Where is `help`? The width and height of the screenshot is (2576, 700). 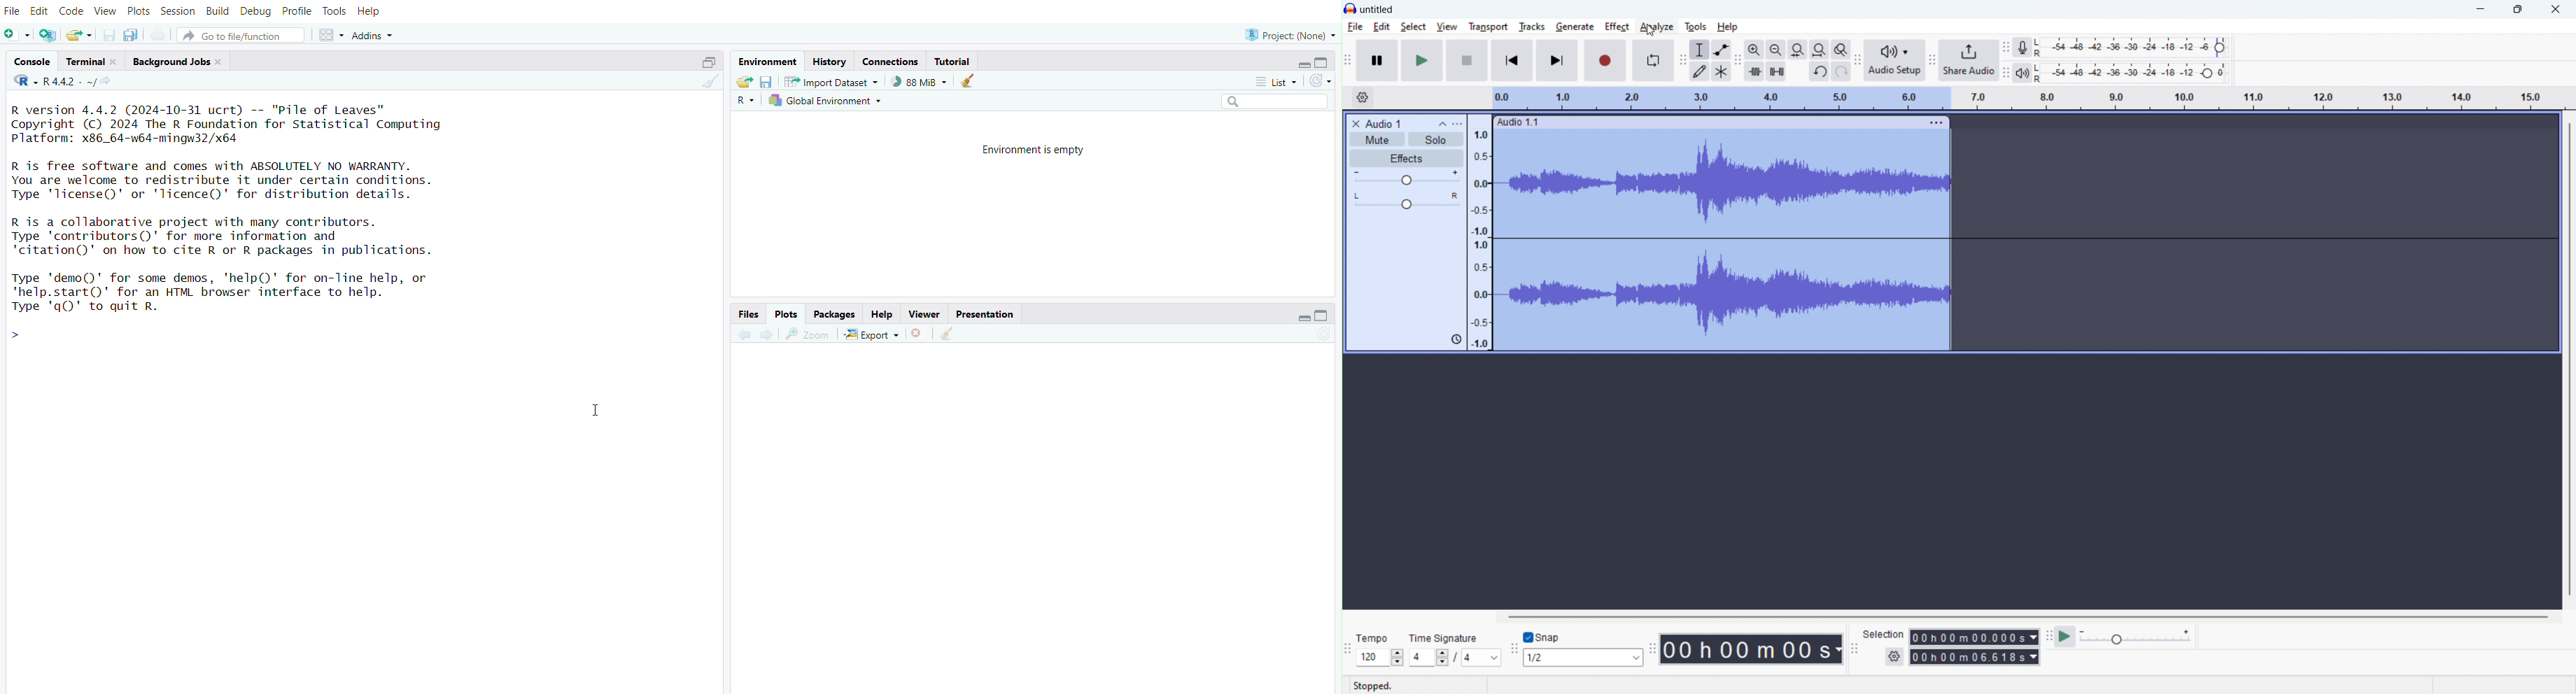 help is located at coordinates (885, 313).